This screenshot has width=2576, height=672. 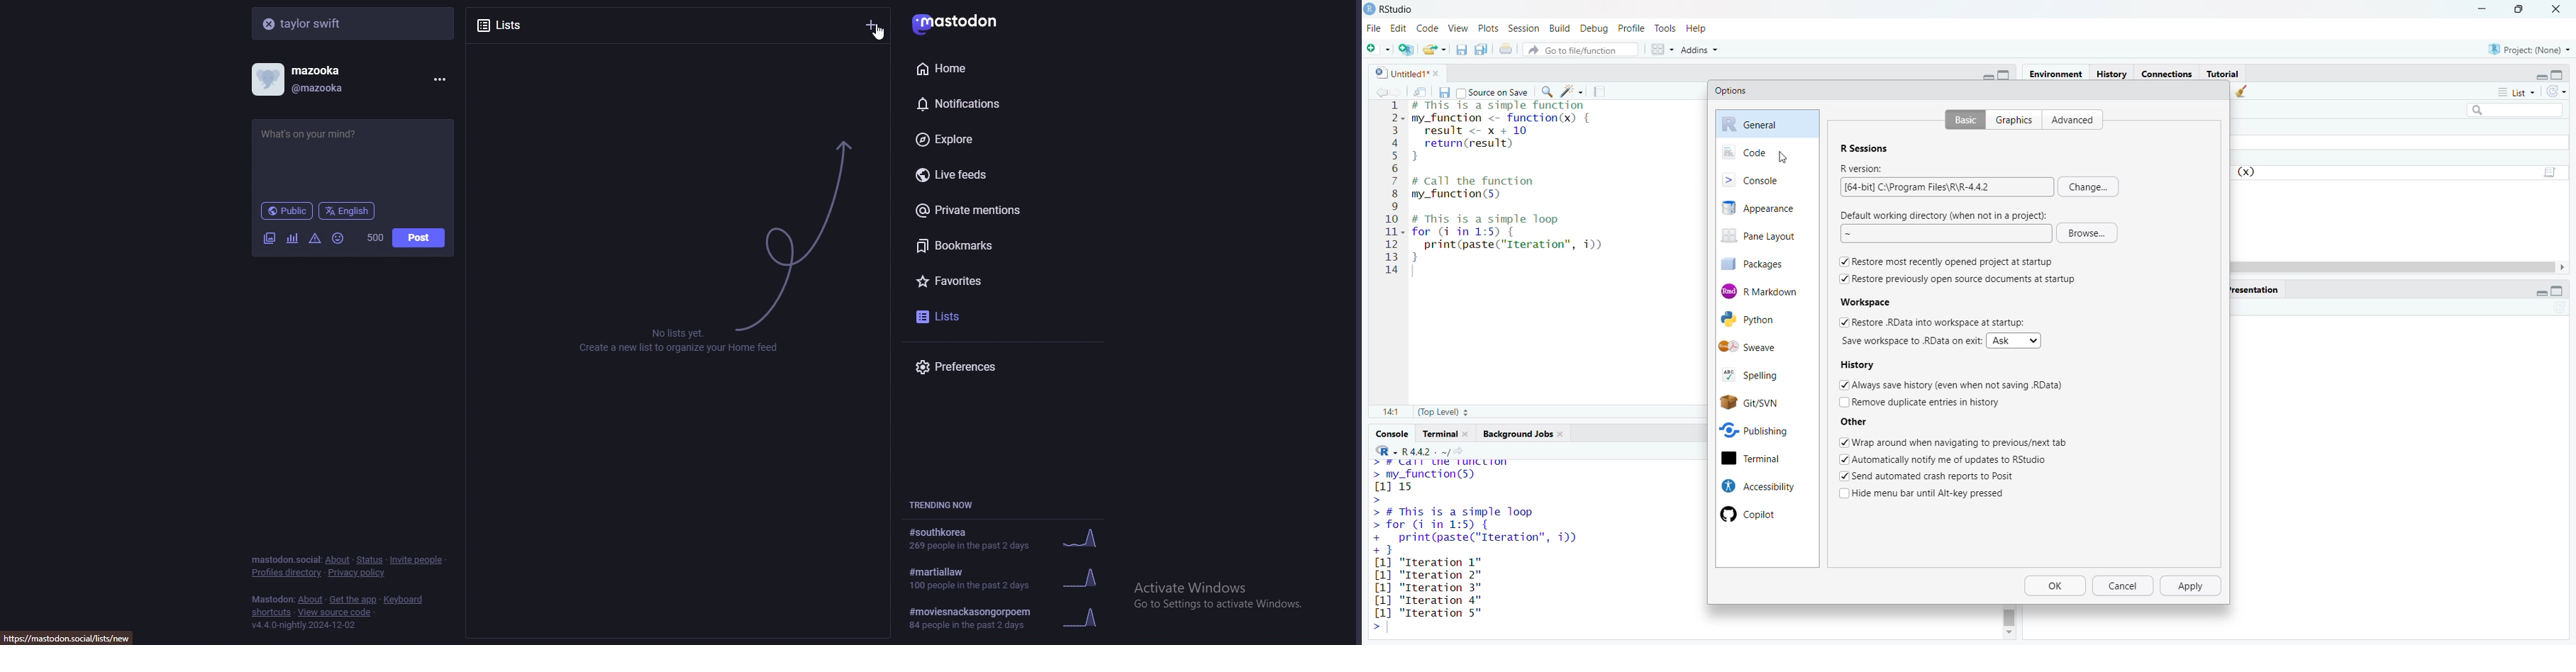 What do you see at coordinates (2075, 119) in the screenshot?
I see `advanced` at bounding box center [2075, 119].